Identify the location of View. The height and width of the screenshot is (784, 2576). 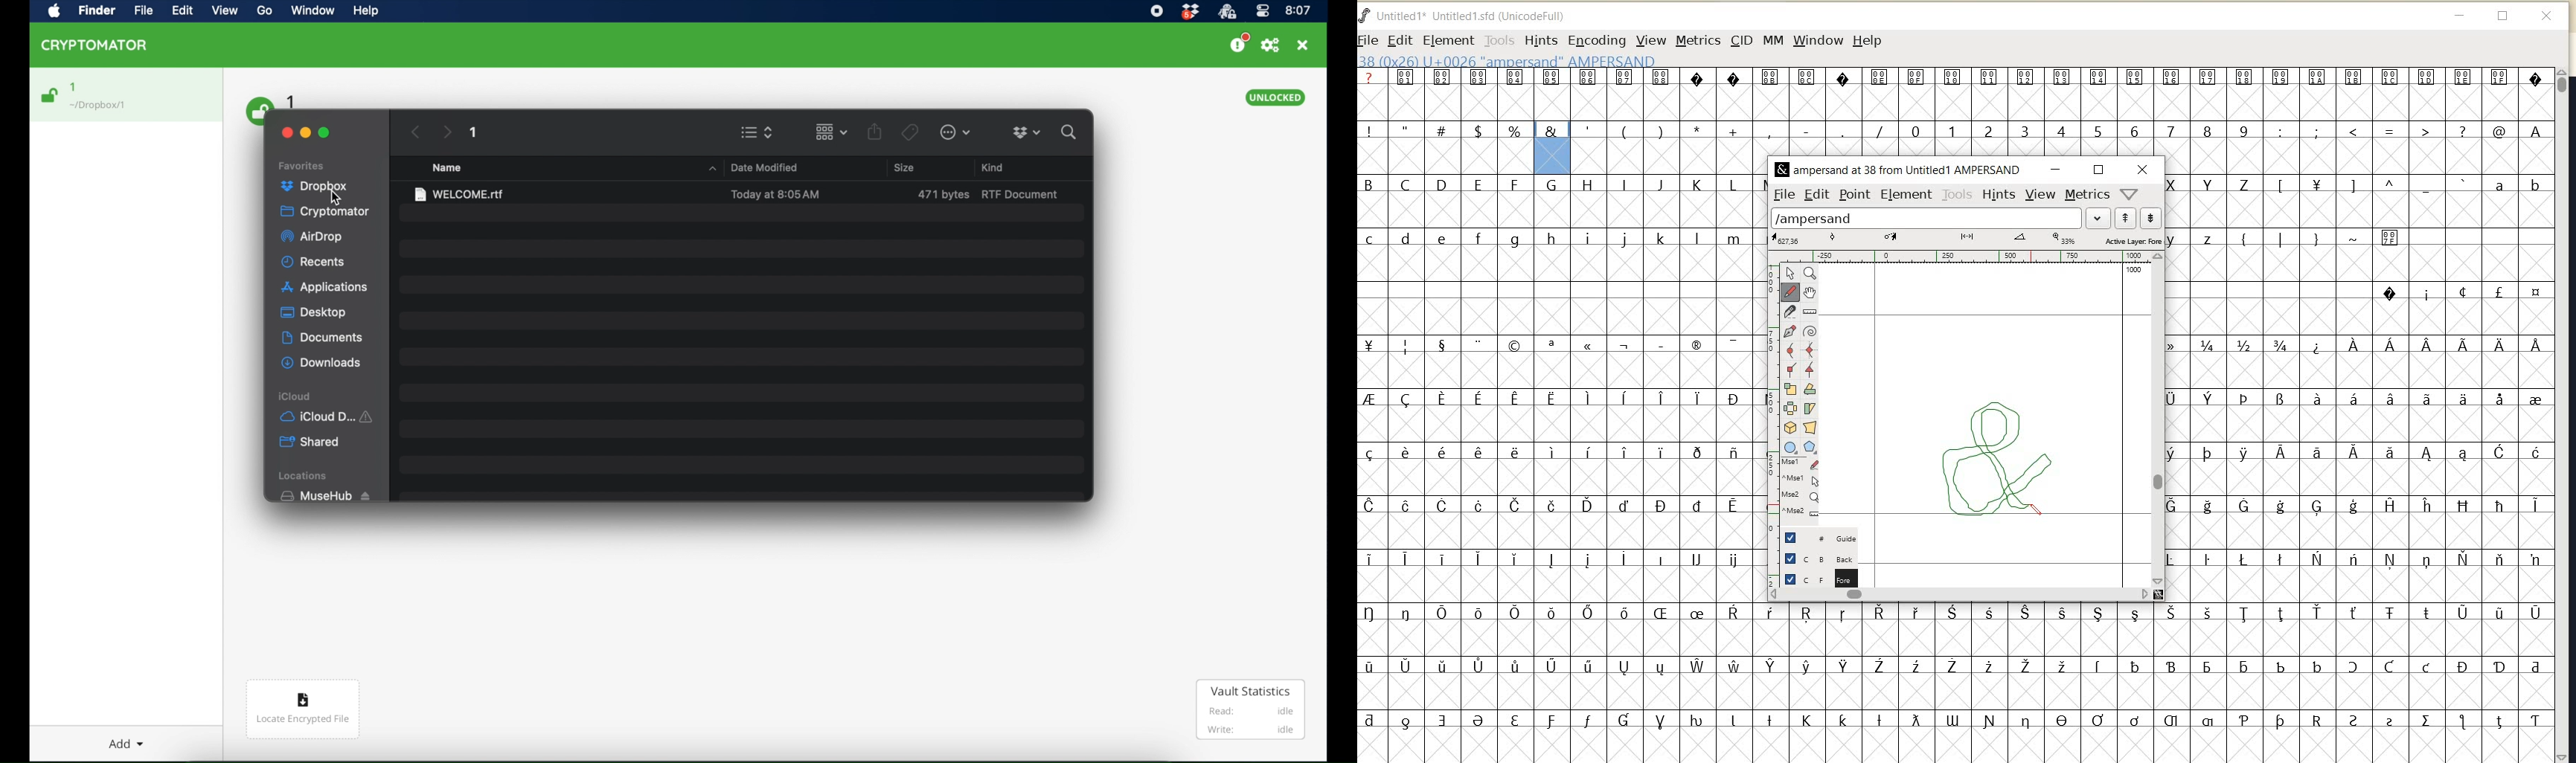
(227, 13).